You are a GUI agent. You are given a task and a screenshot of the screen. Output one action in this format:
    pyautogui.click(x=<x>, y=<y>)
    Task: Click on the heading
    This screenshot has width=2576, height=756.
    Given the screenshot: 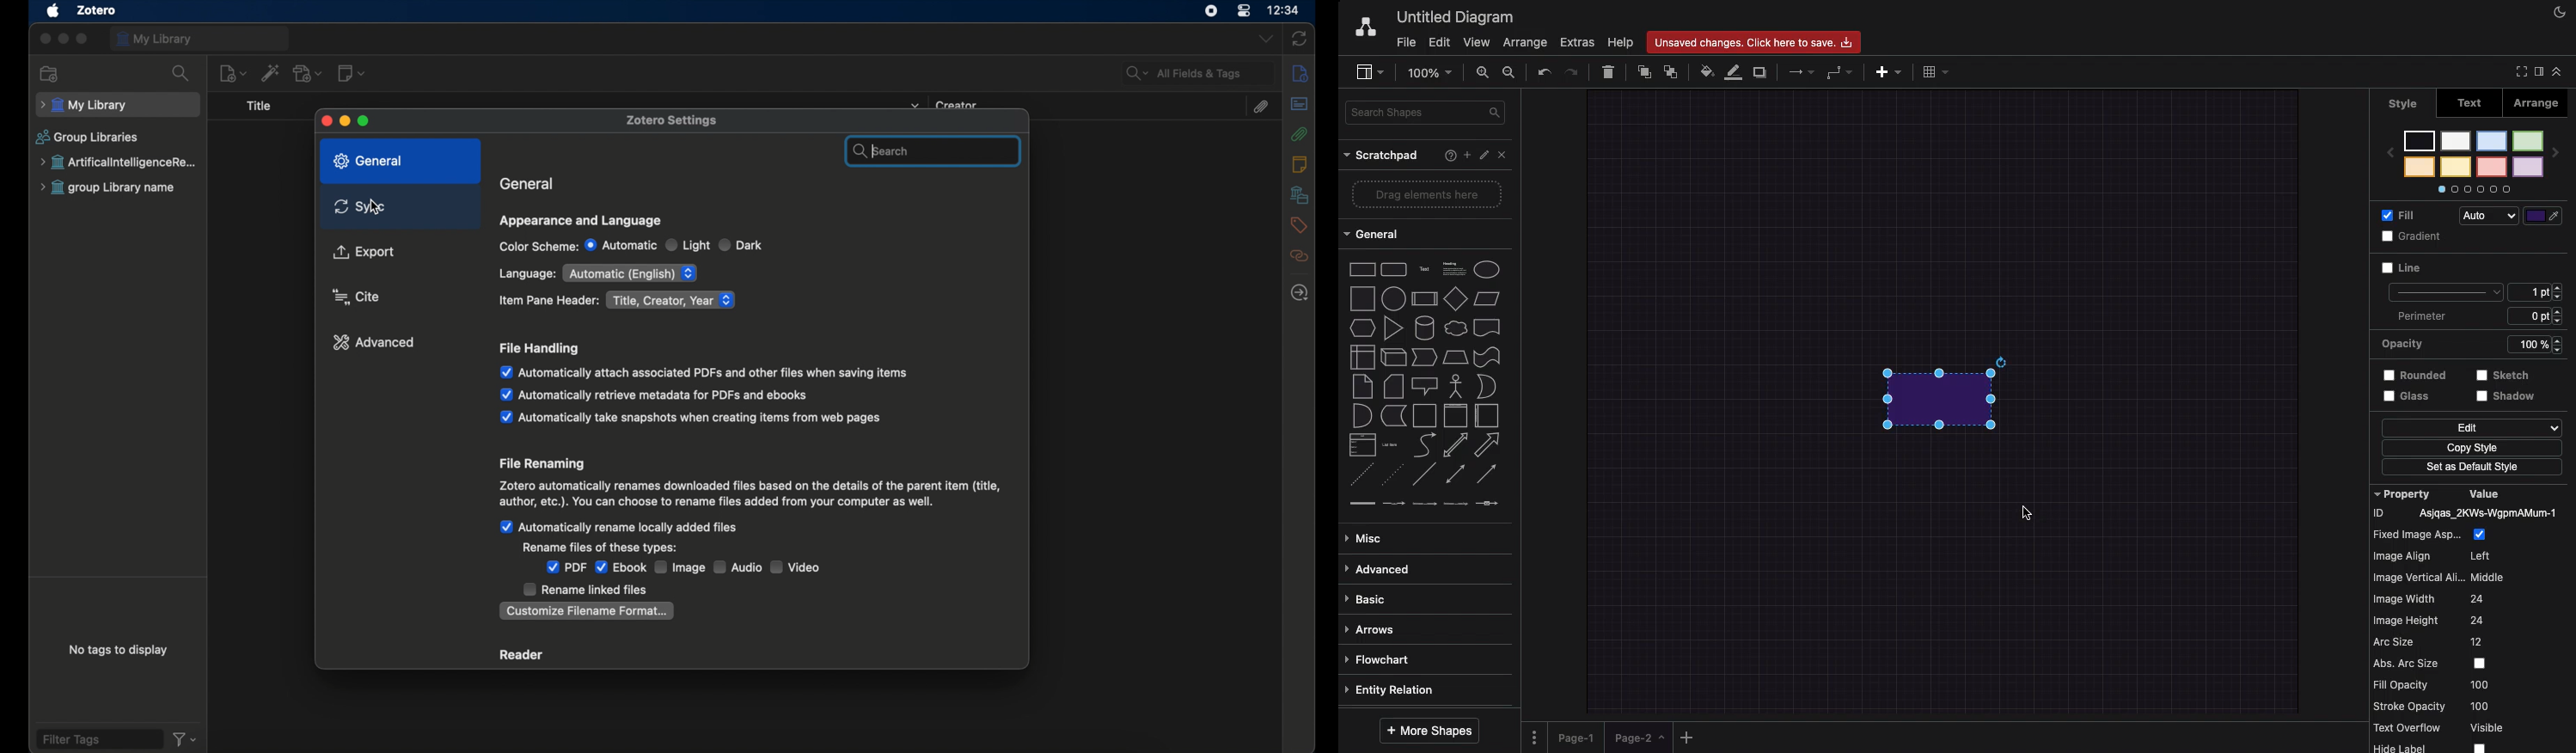 What is the action you would take?
    pyautogui.click(x=1453, y=267)
    